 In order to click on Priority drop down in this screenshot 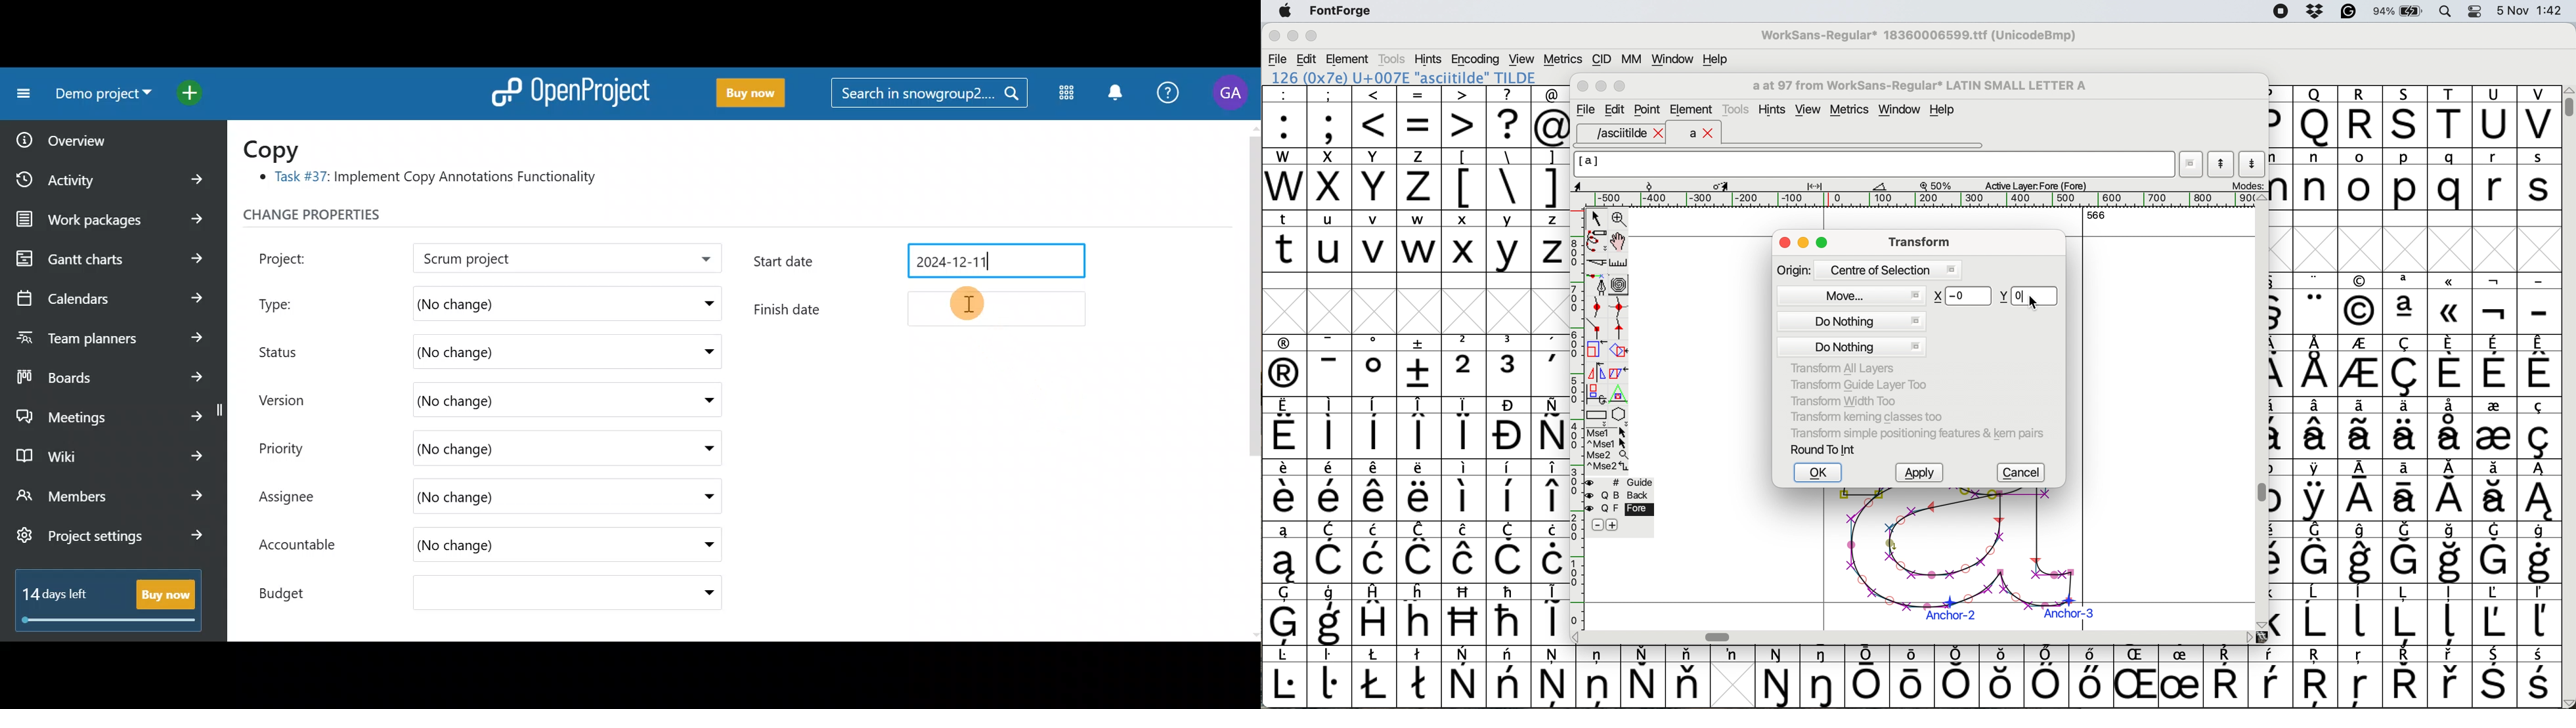, I will do `click(696, 447)`.